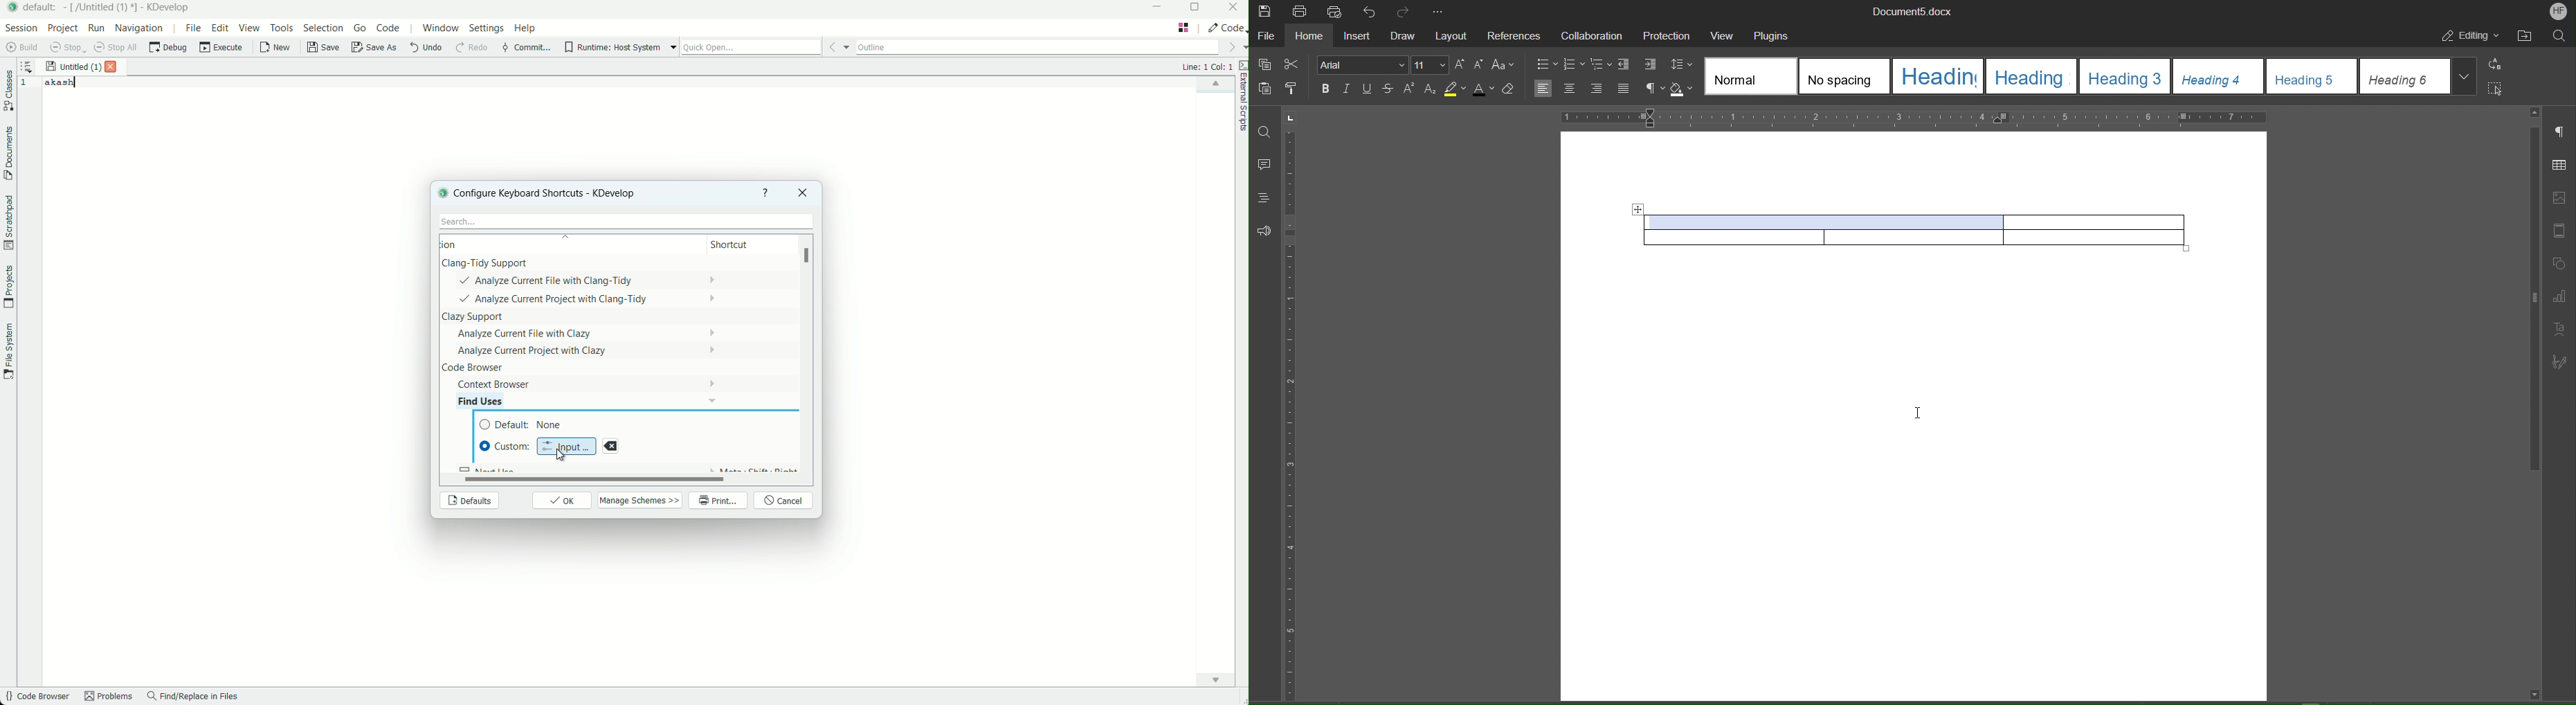 This screenshot has height=728, width=2576. Describe the element at coordinates (140, 27) in the screenshot. I see `navigation menu` at that location.